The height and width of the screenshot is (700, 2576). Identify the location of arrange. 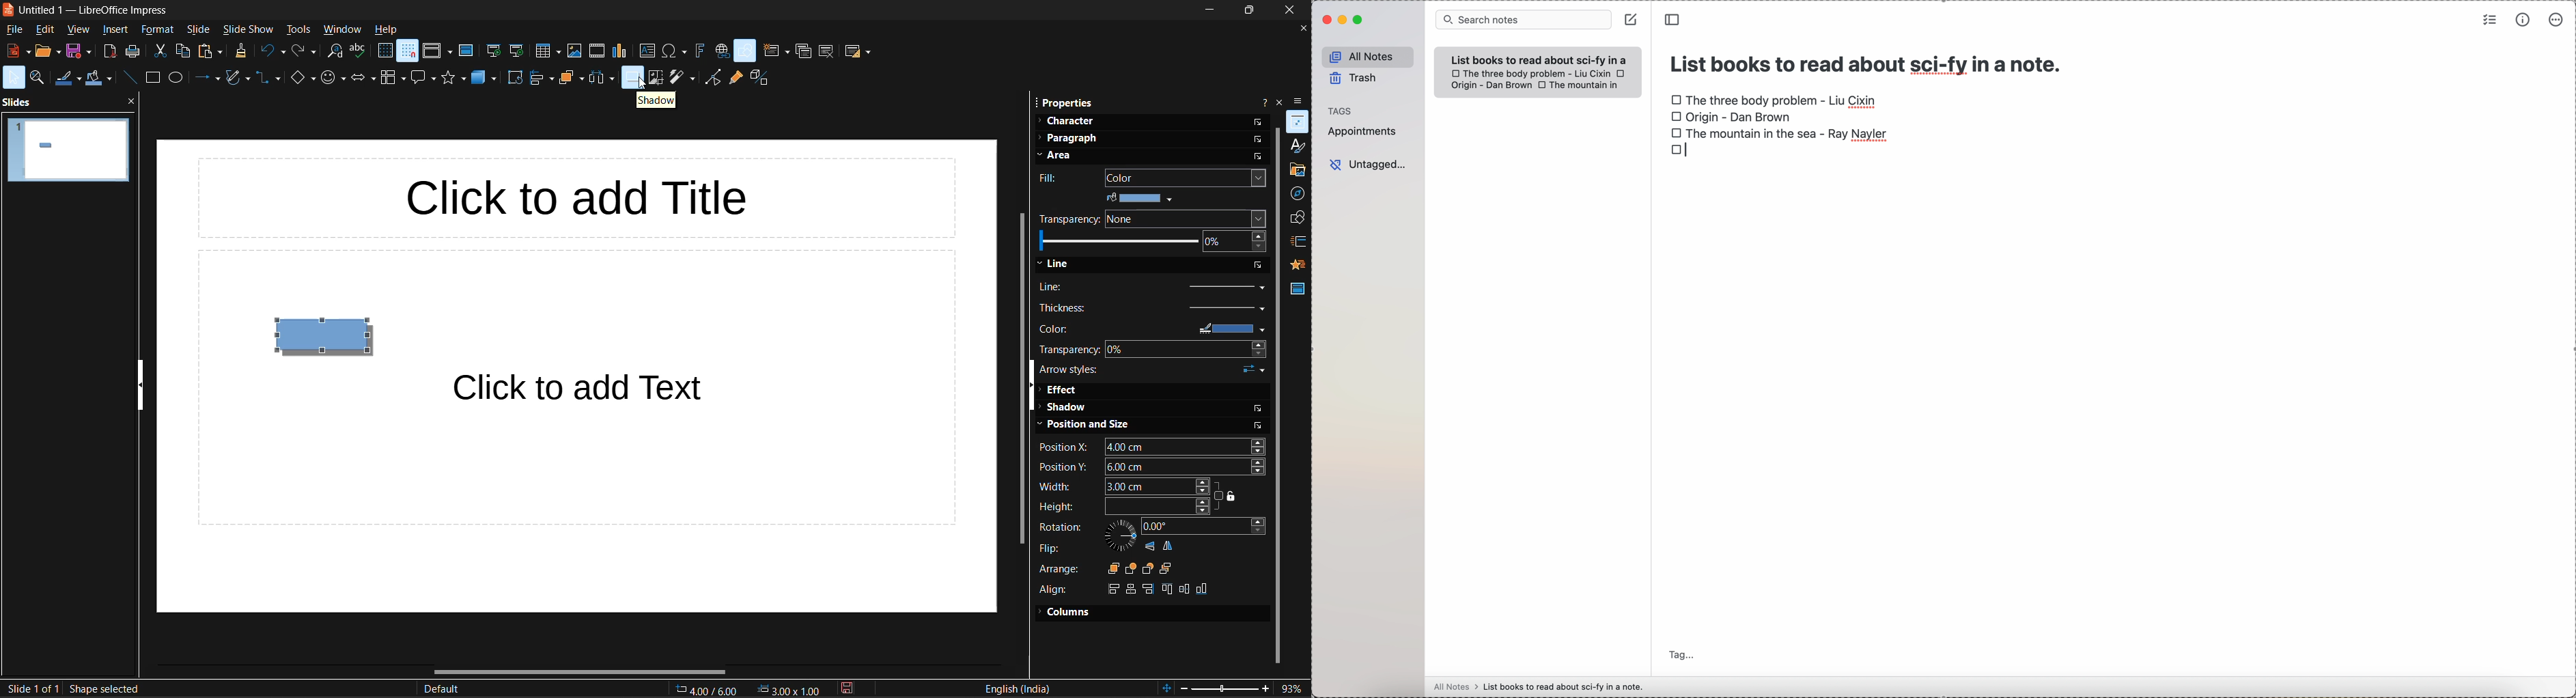
(1059, 568).